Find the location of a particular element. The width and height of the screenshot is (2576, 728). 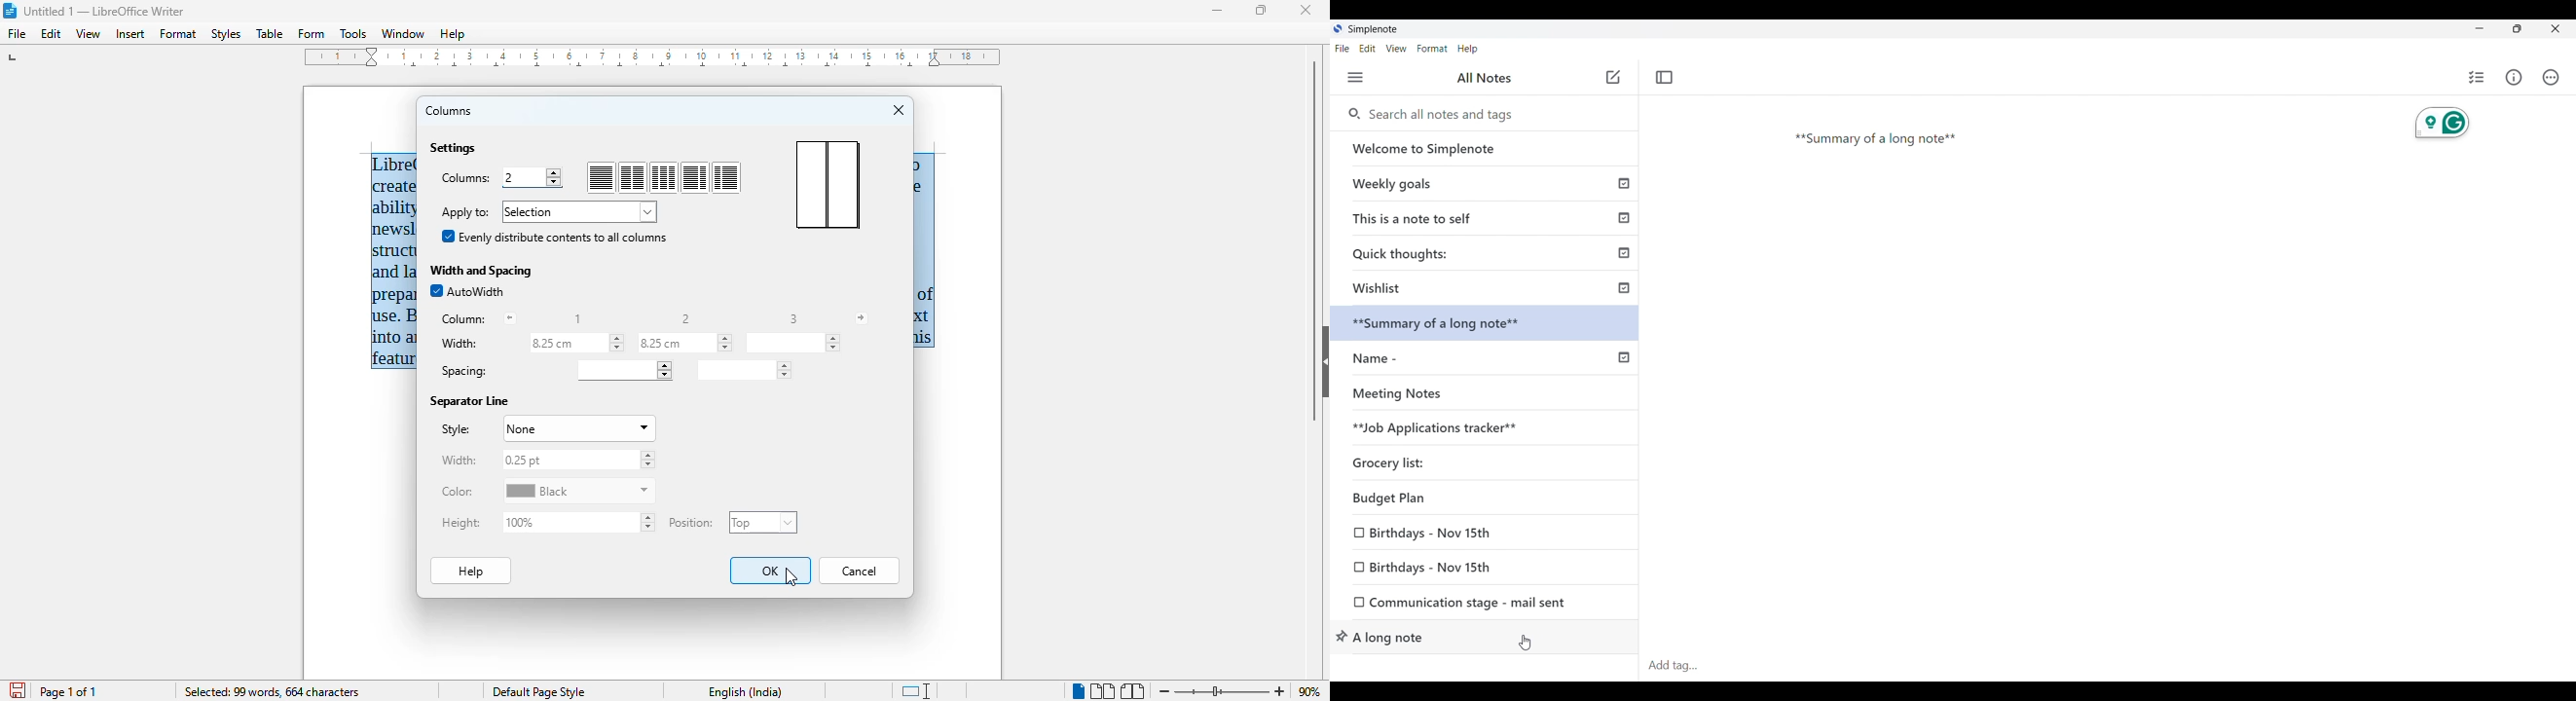

Actions is located at coordinates (2551, 77).